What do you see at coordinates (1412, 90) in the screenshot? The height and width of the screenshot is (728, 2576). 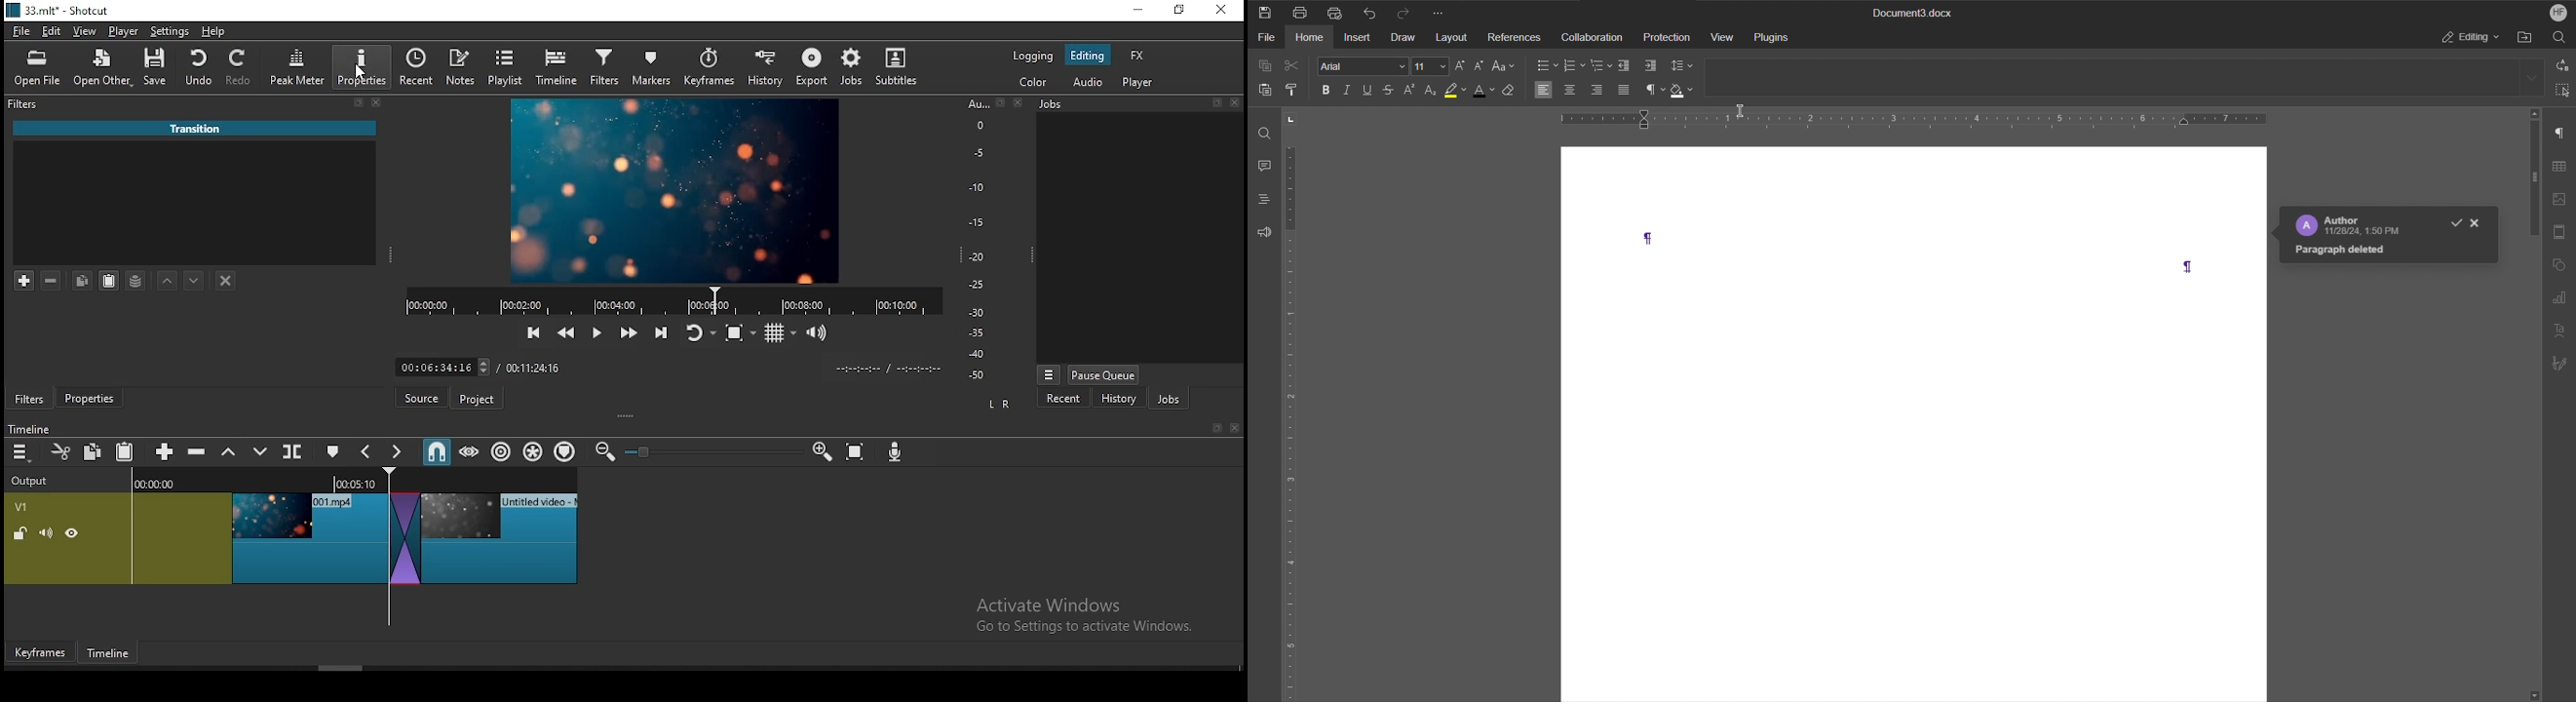 I see `Superscript` at bounding box center [1412, 90].